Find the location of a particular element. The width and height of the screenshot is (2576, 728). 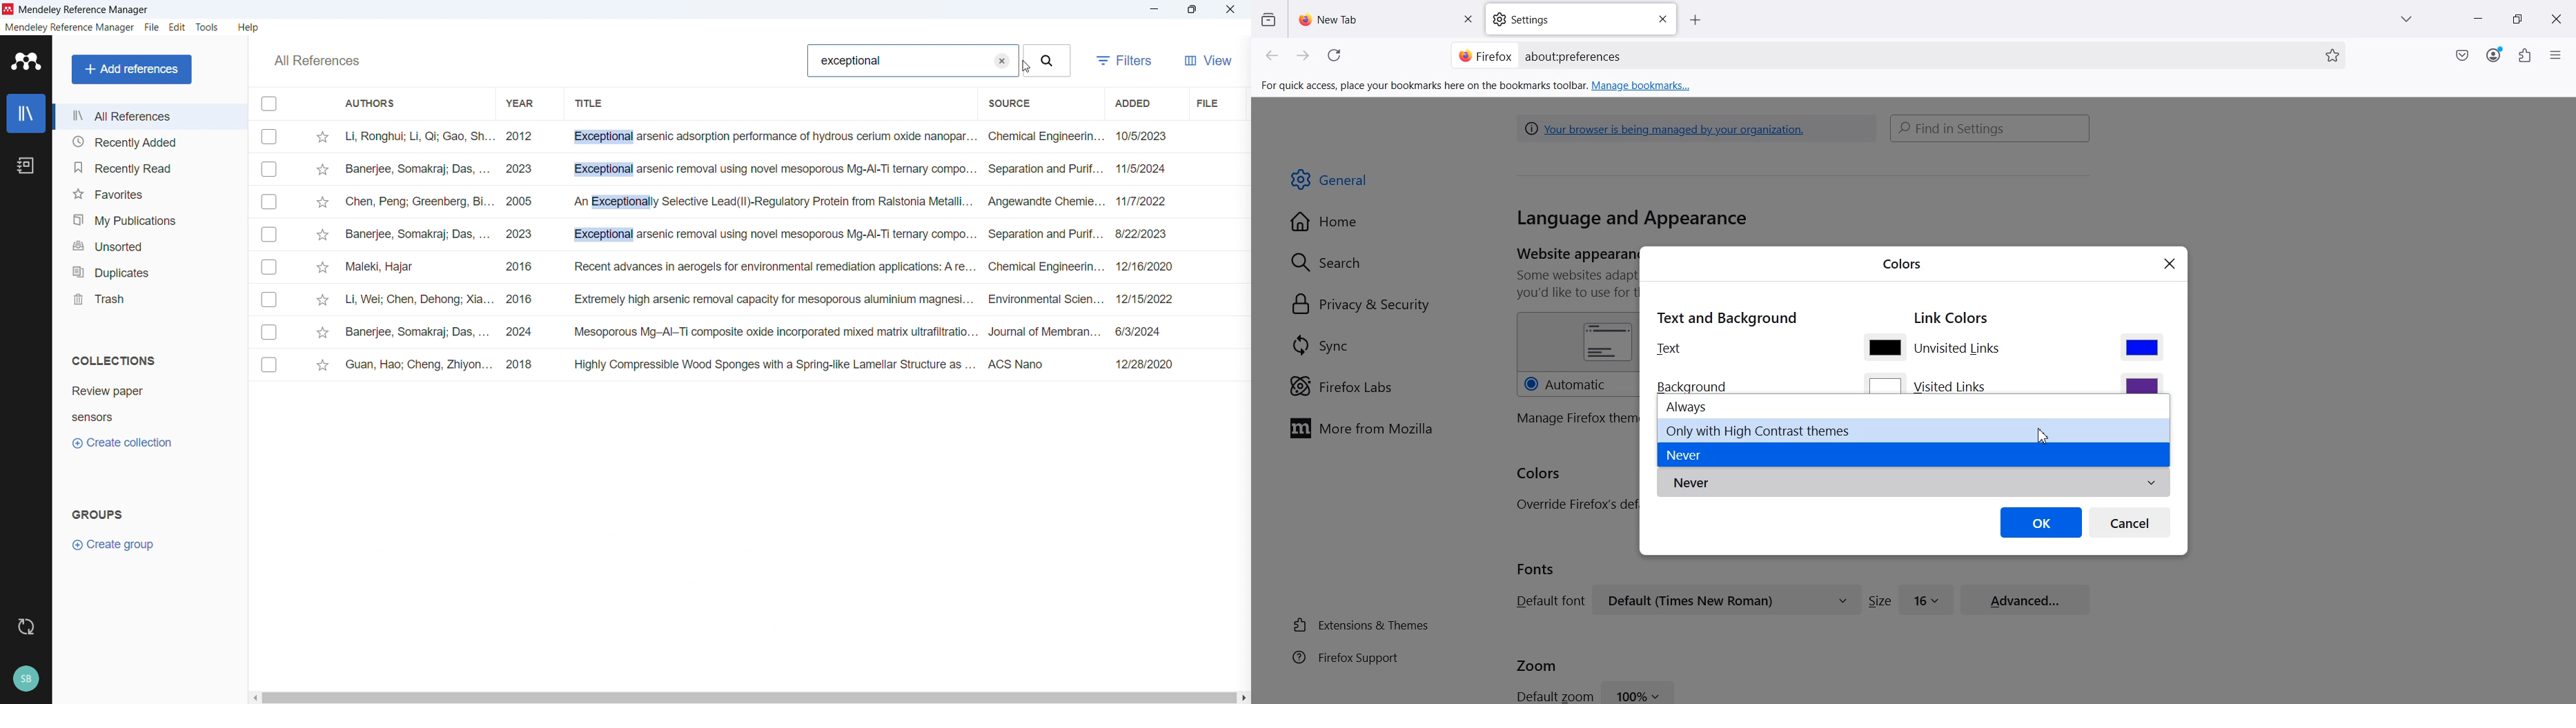

Recently added  is located at coordinates (150, 141).